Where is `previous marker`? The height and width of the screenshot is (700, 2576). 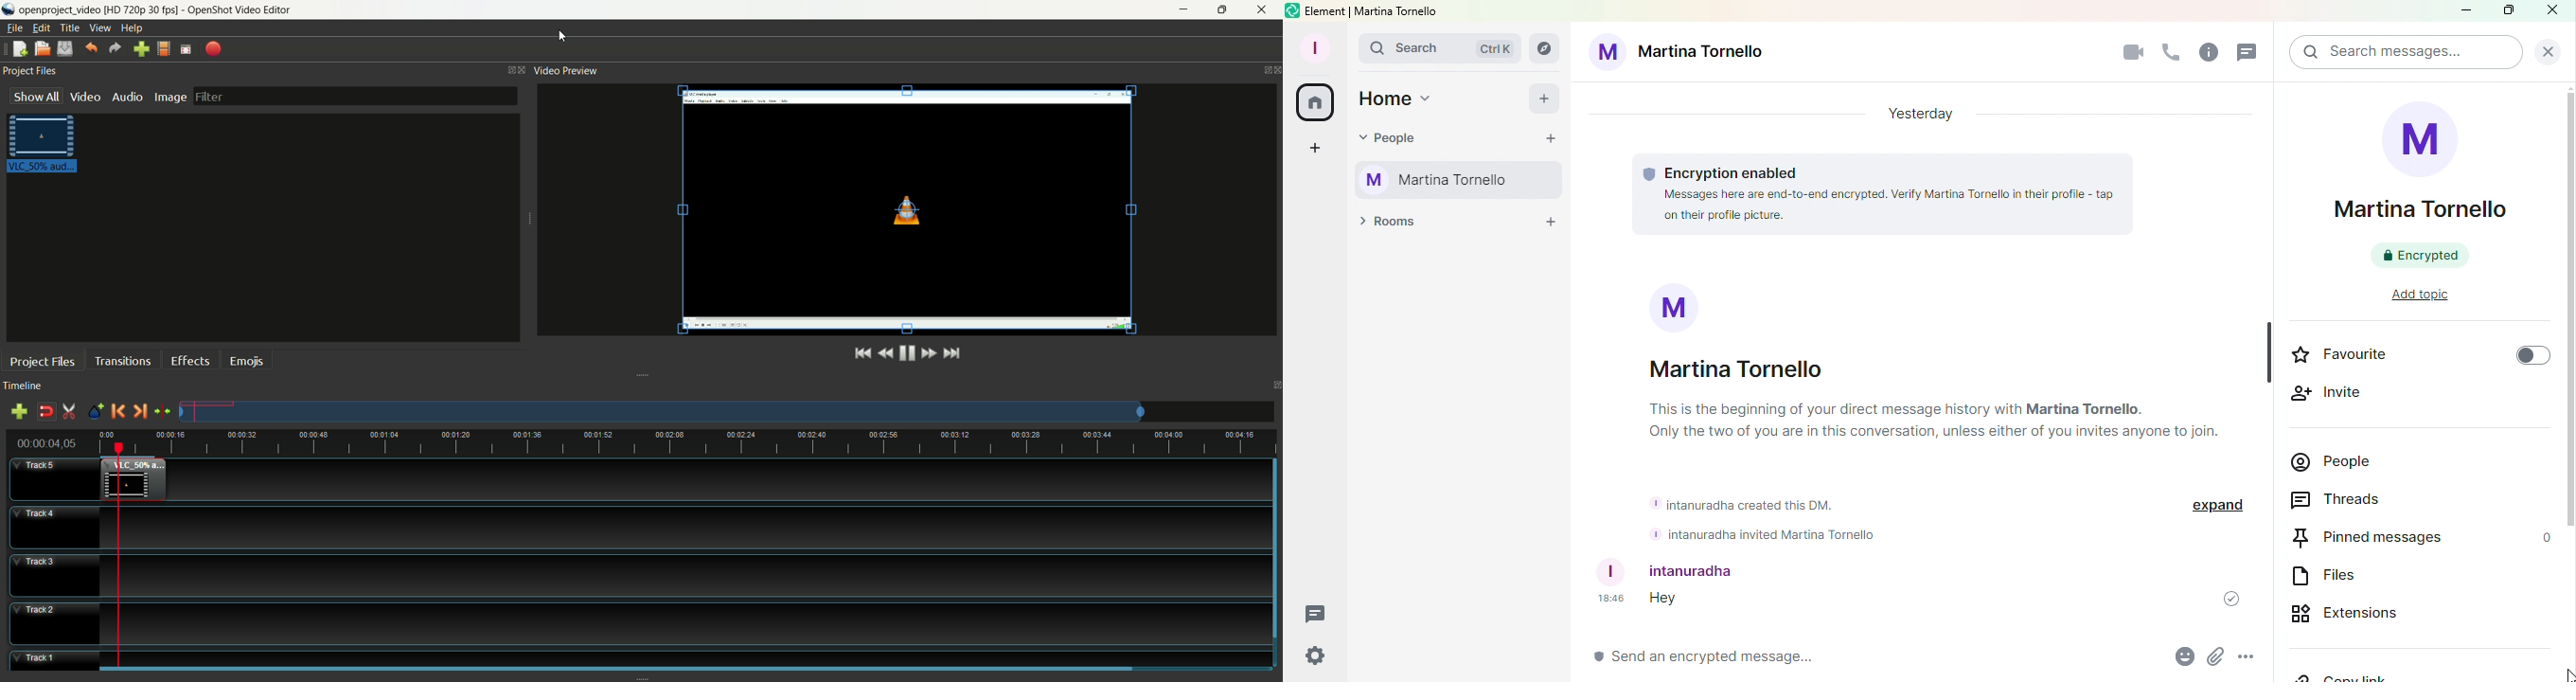
previous marker is located at coordinates (118, 411).